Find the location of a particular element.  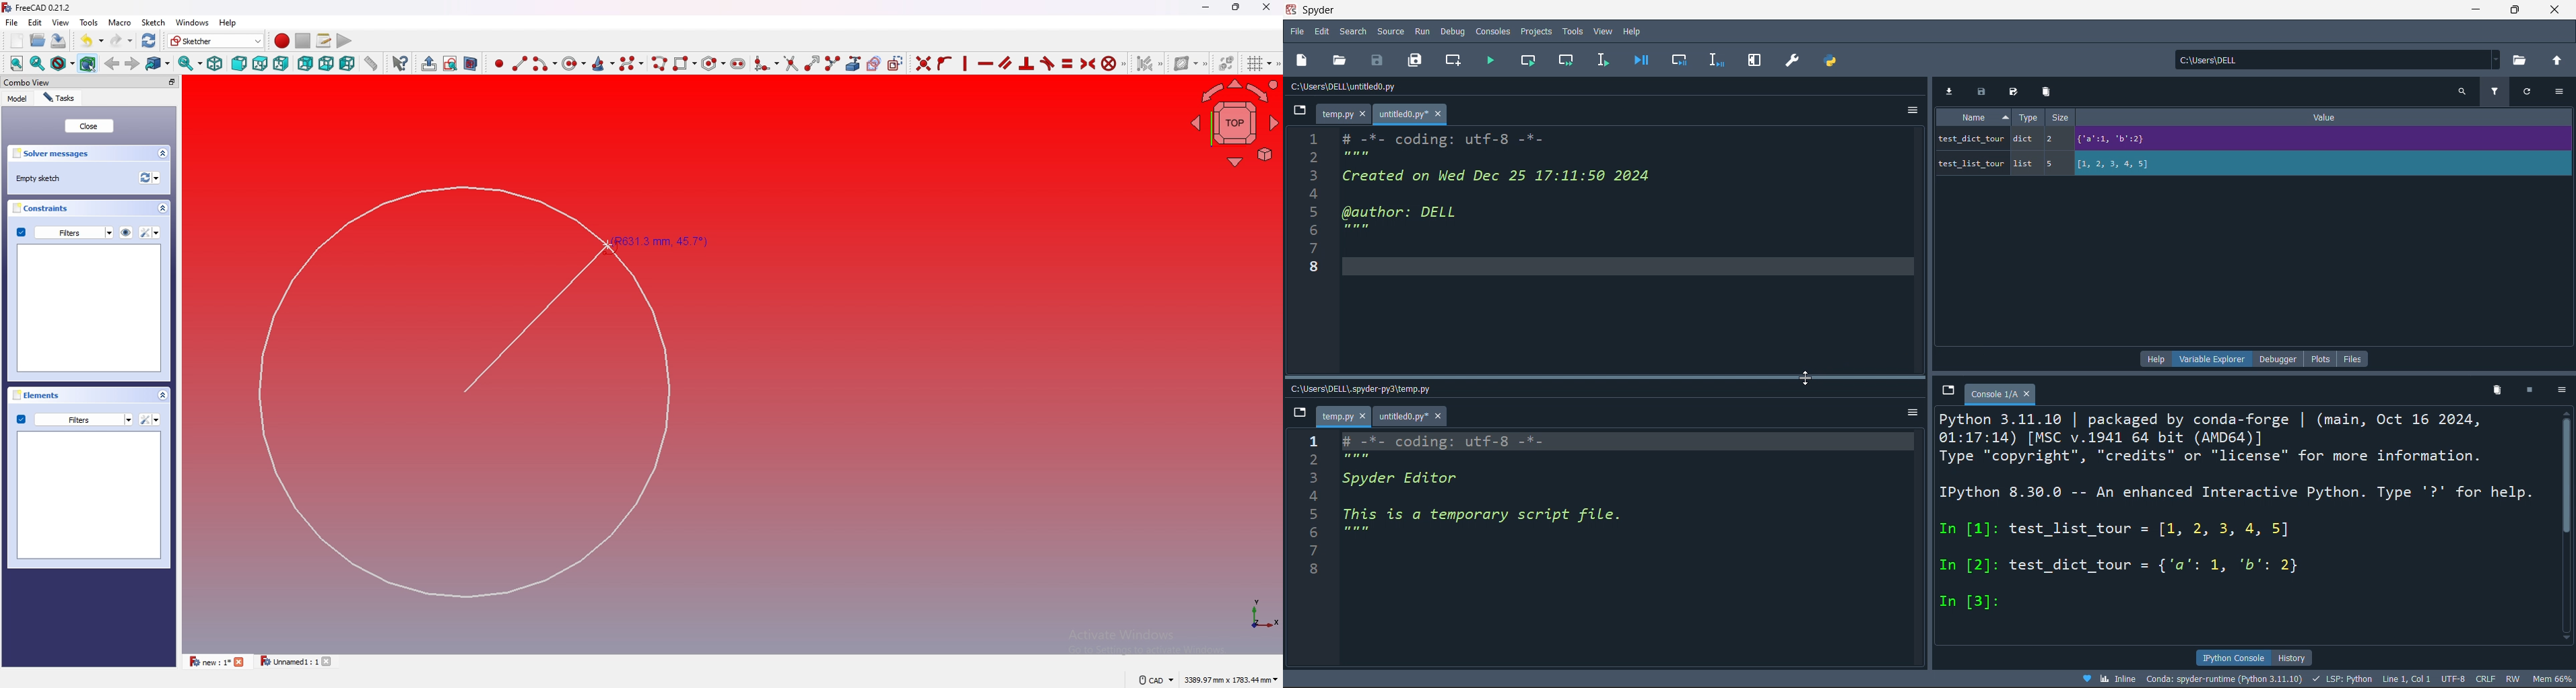

2 """ is located at coordinates (1354, 156).